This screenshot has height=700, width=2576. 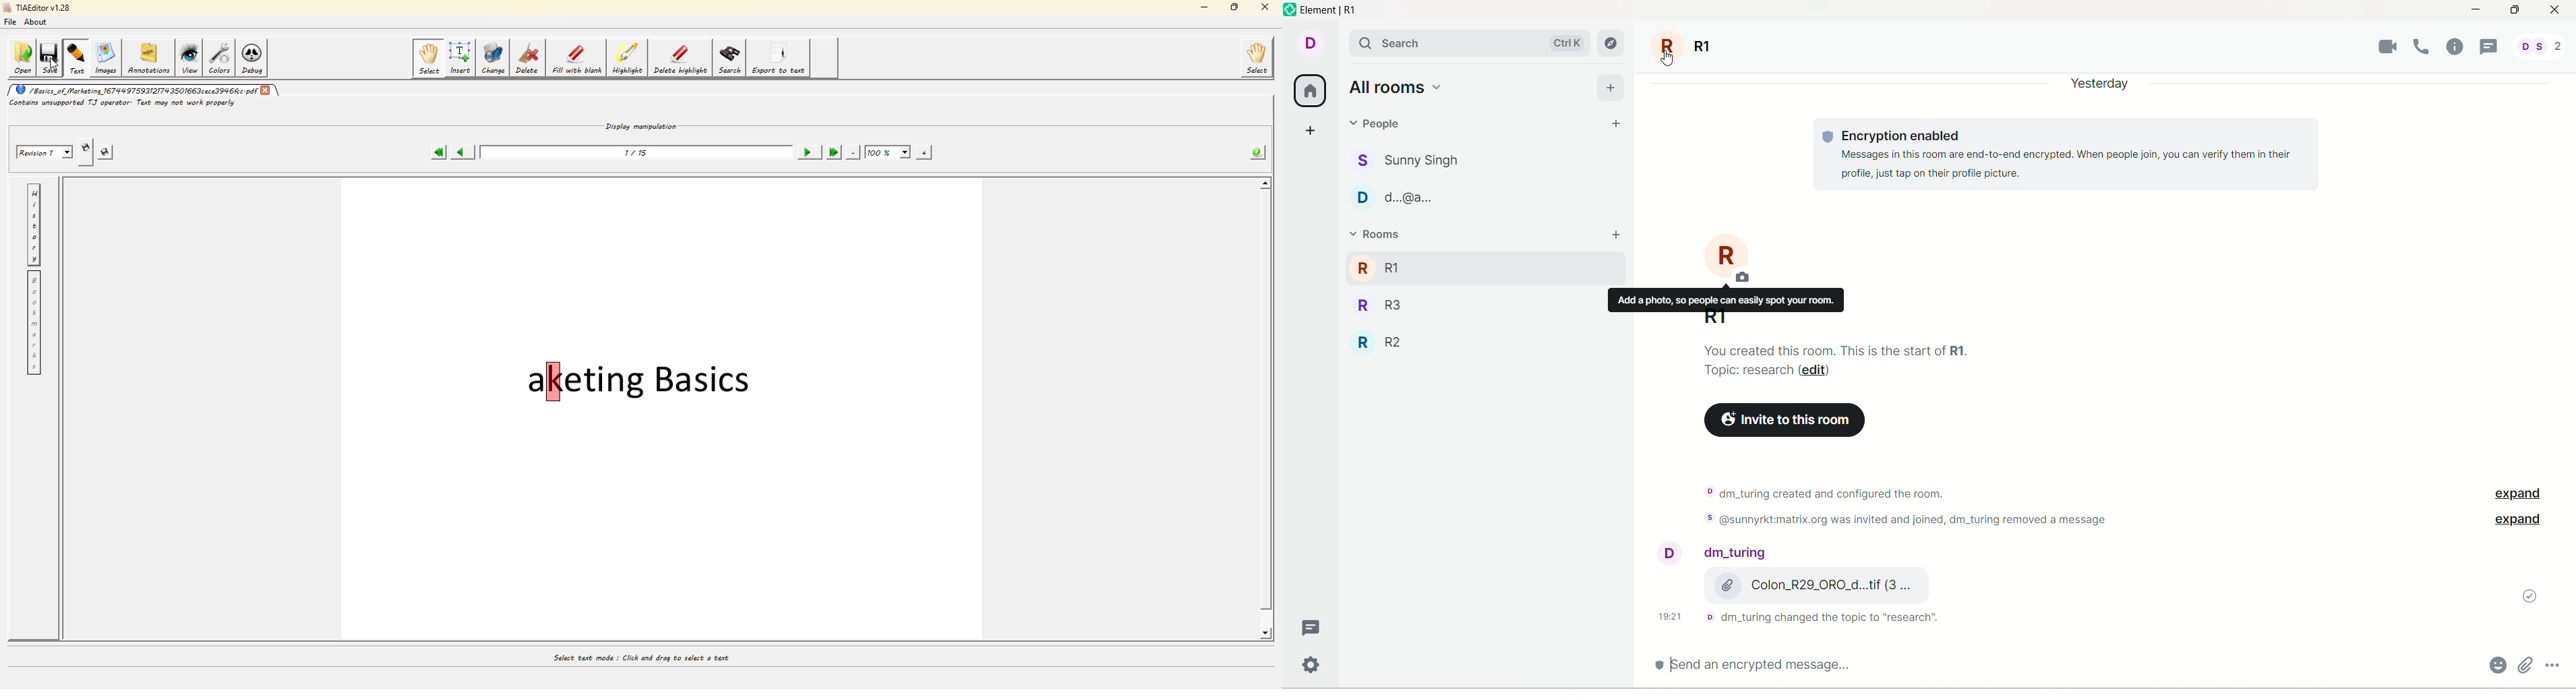 What do you see at coordinates (2067, 156) in the screenshot?
I see `text` at bounding box center [2067, 156].